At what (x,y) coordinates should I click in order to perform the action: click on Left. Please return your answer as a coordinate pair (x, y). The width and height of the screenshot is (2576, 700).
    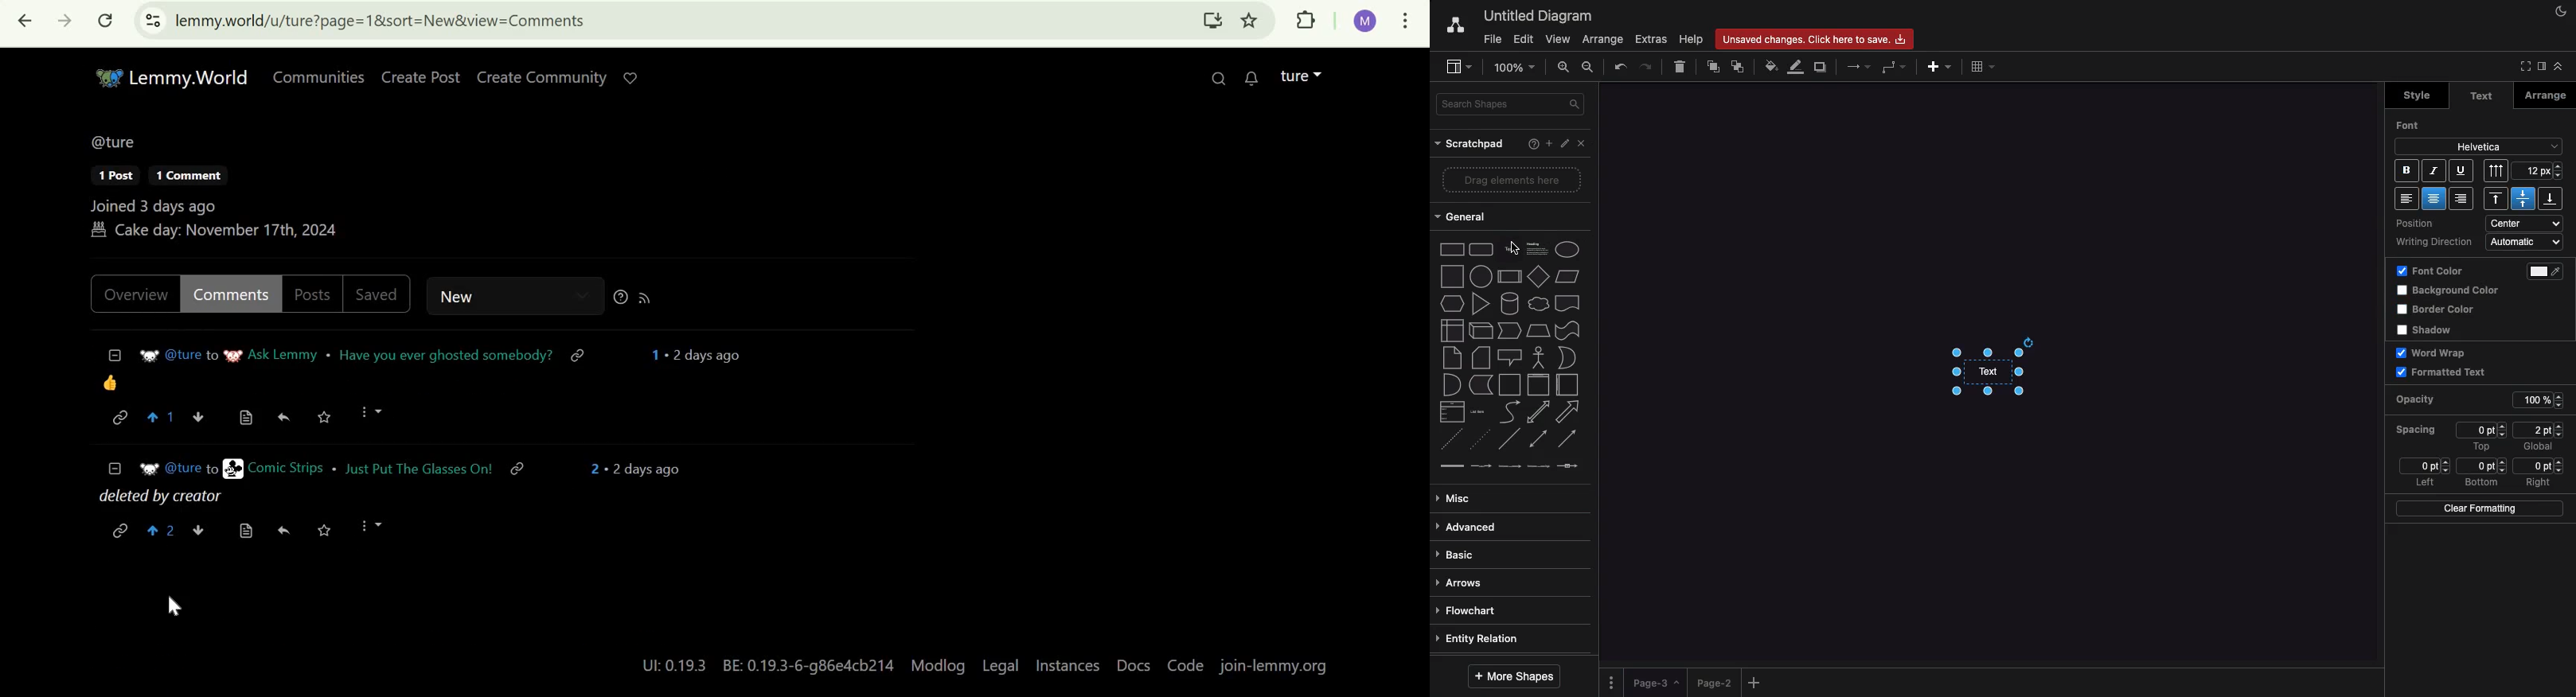
    Looking at the image, I should click on (2424, 483).